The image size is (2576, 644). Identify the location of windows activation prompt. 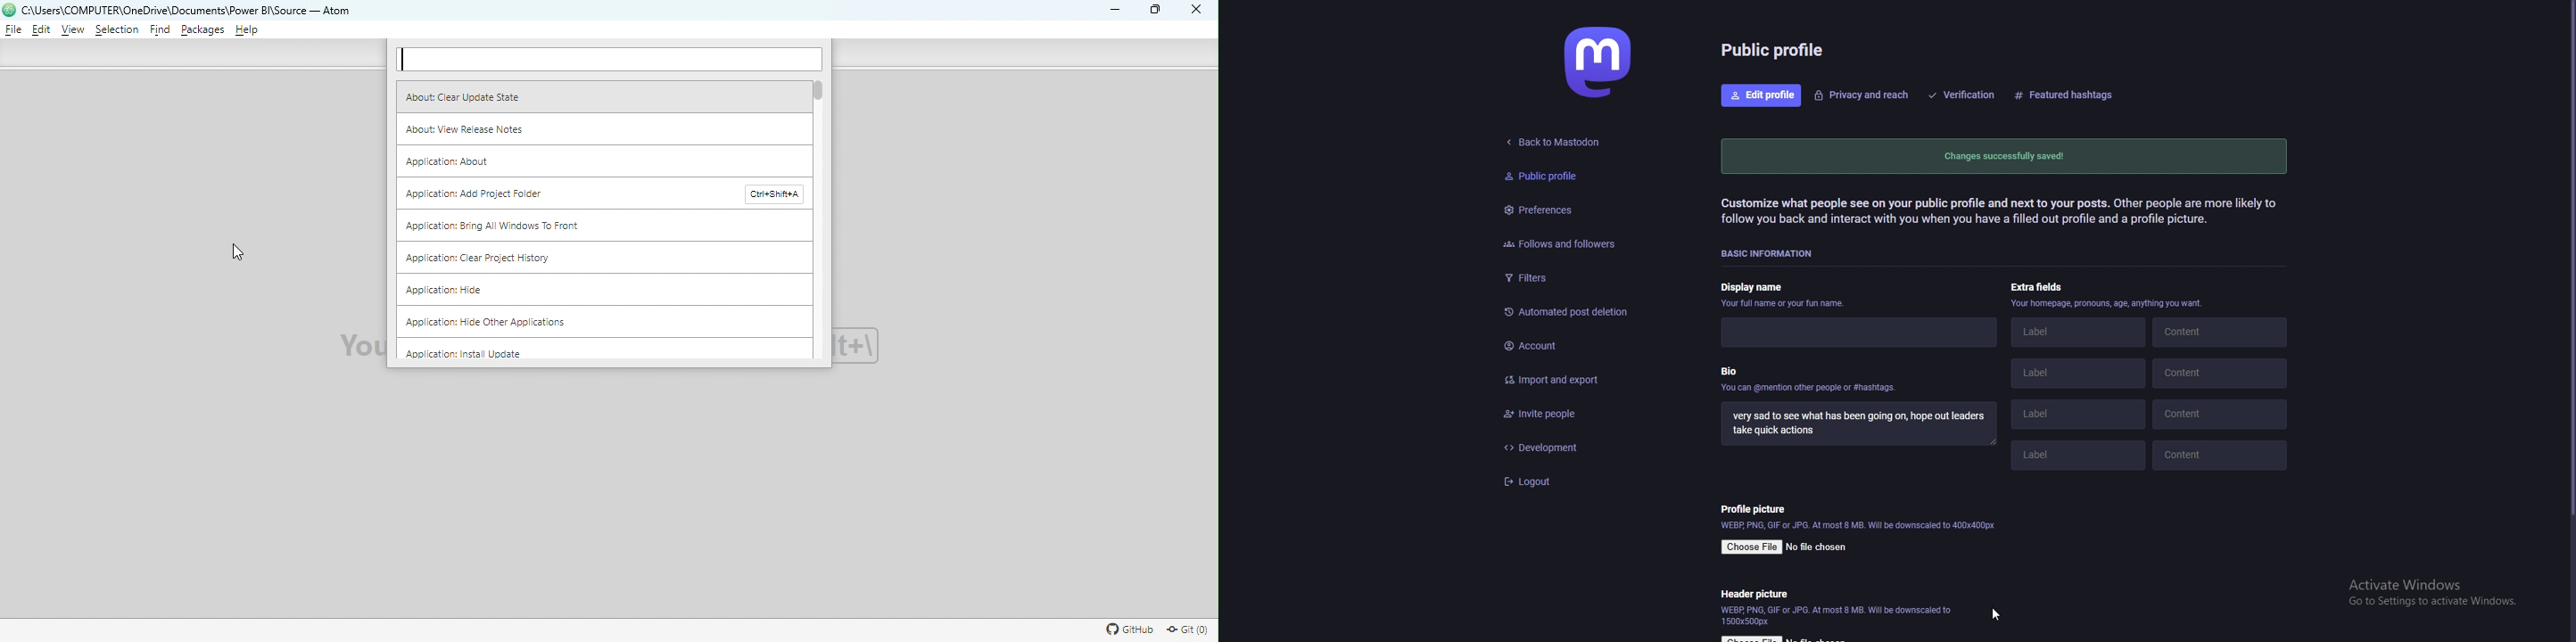
(2430, 592).